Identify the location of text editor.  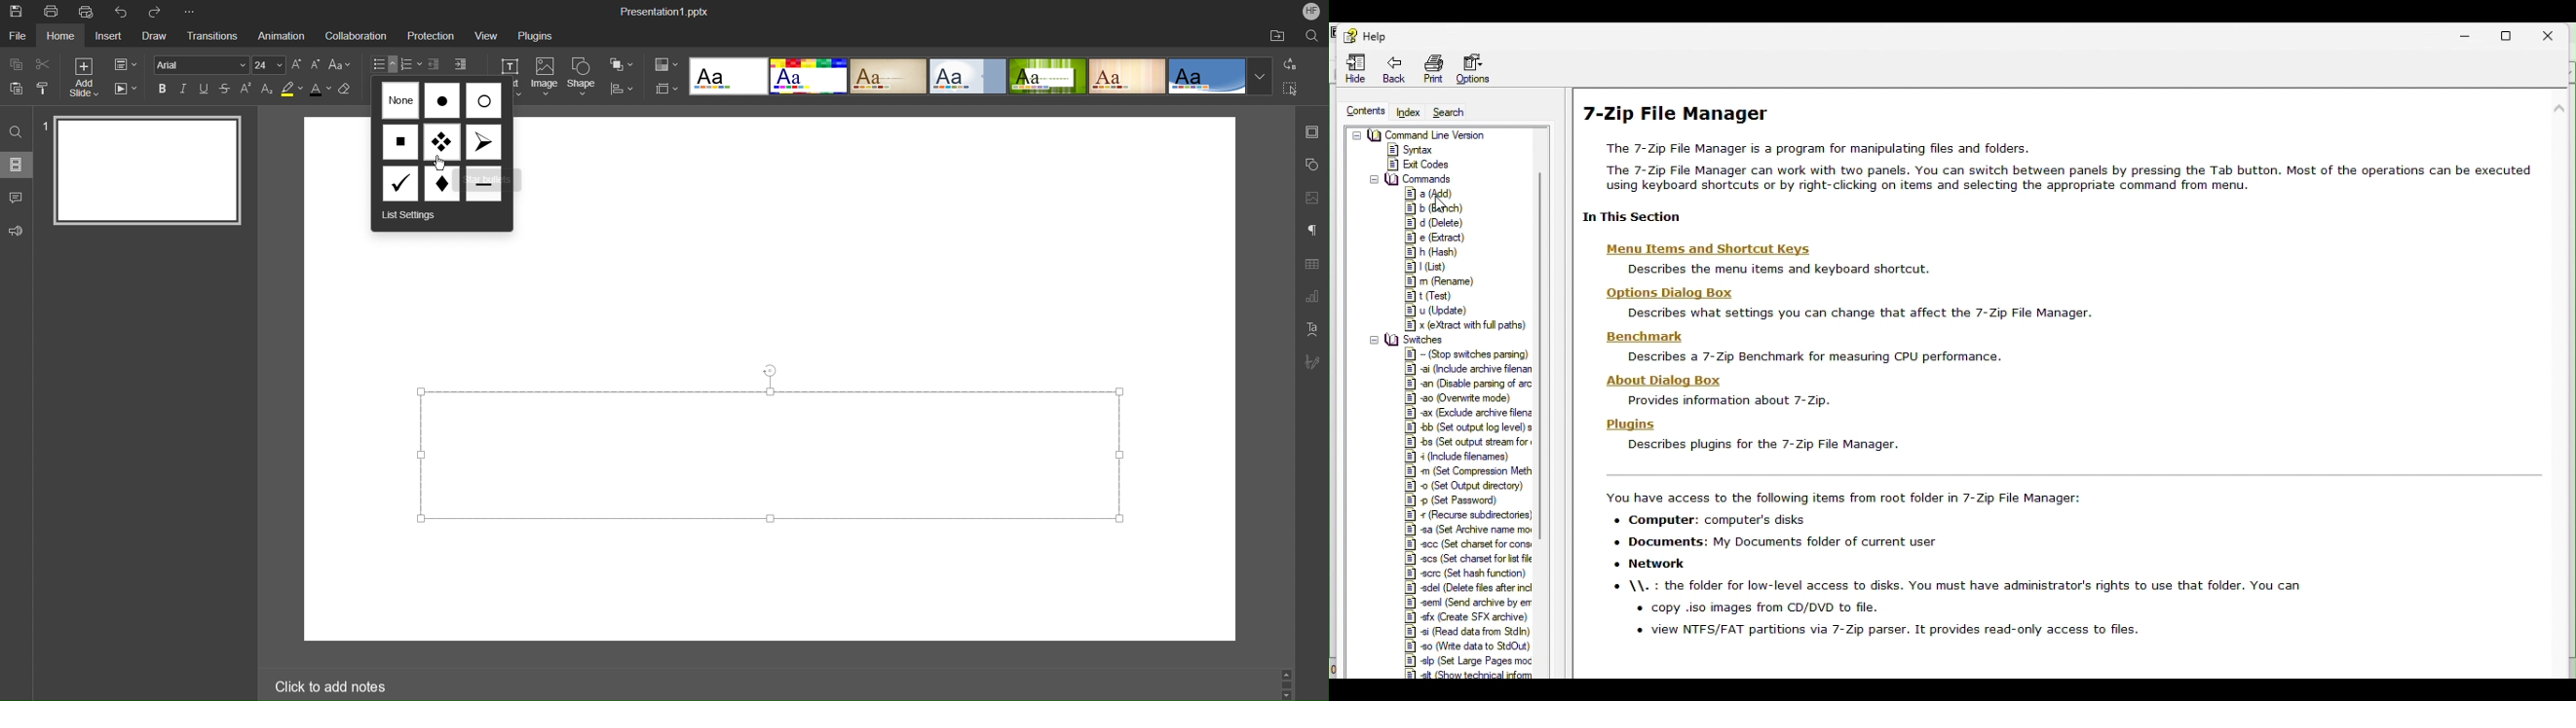
(772, 455).